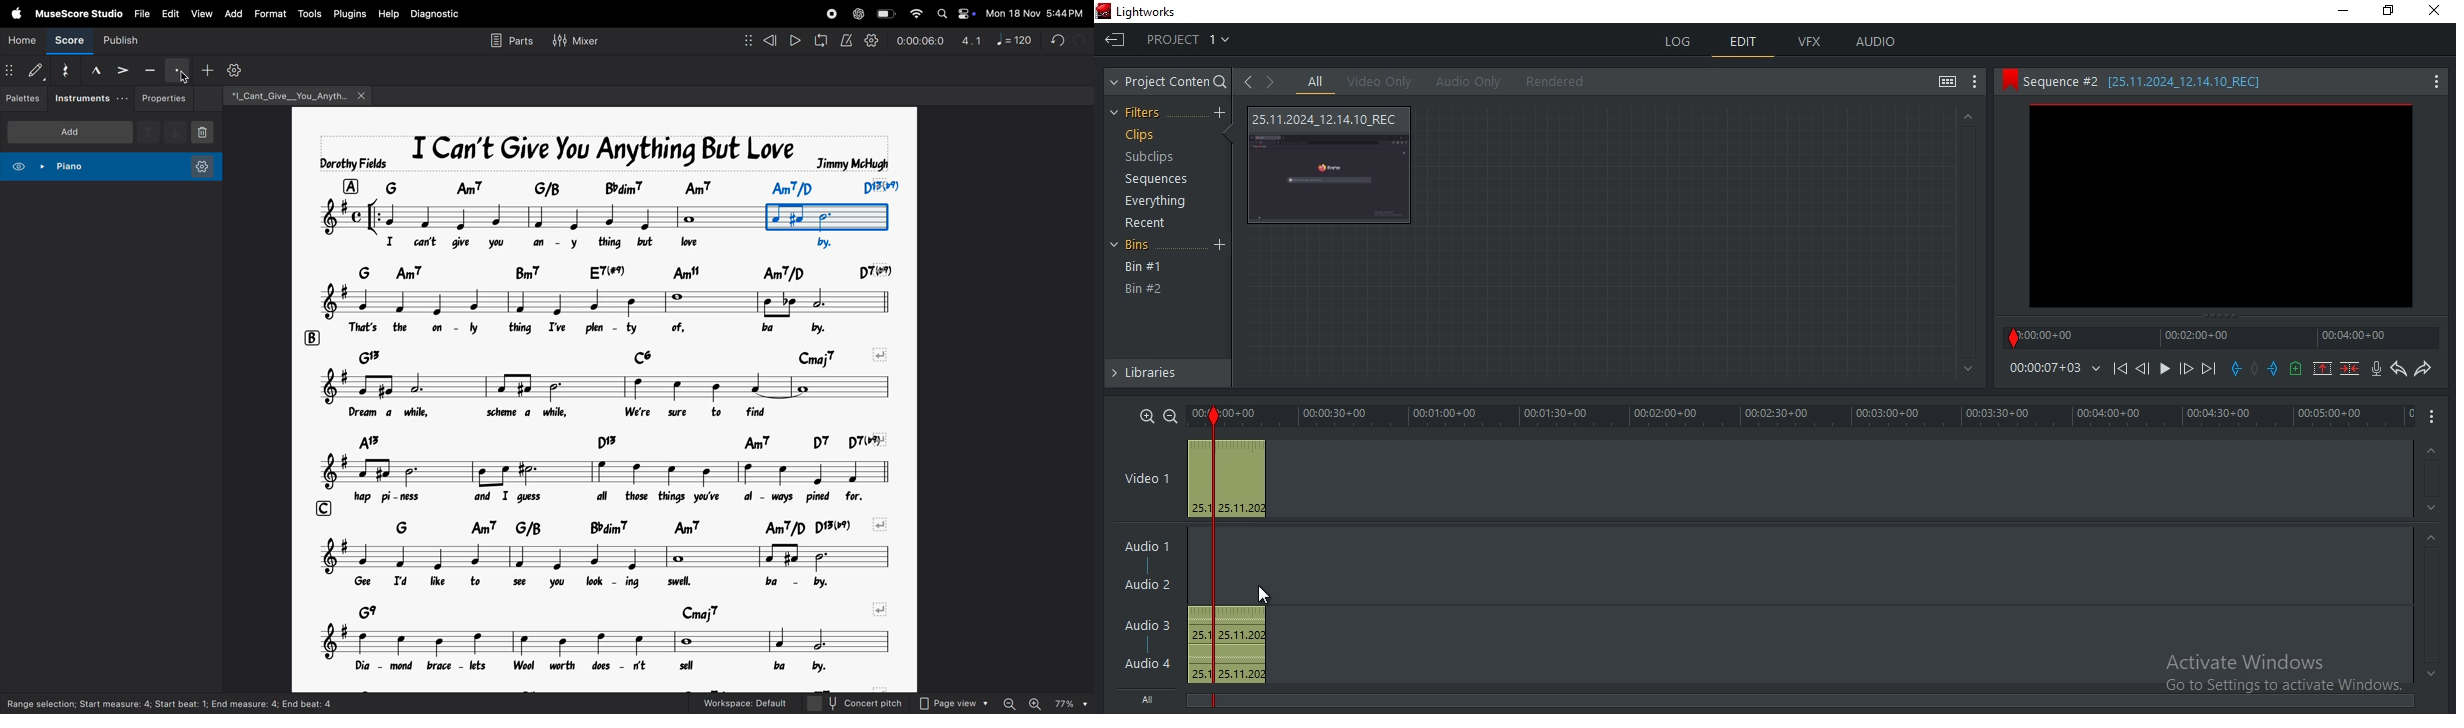 The height and width of the screenshot is (728, 2464). What do you see at coordinates (297, 97) in the screenshot?
I see `file name` at bounding box center [297, 97].